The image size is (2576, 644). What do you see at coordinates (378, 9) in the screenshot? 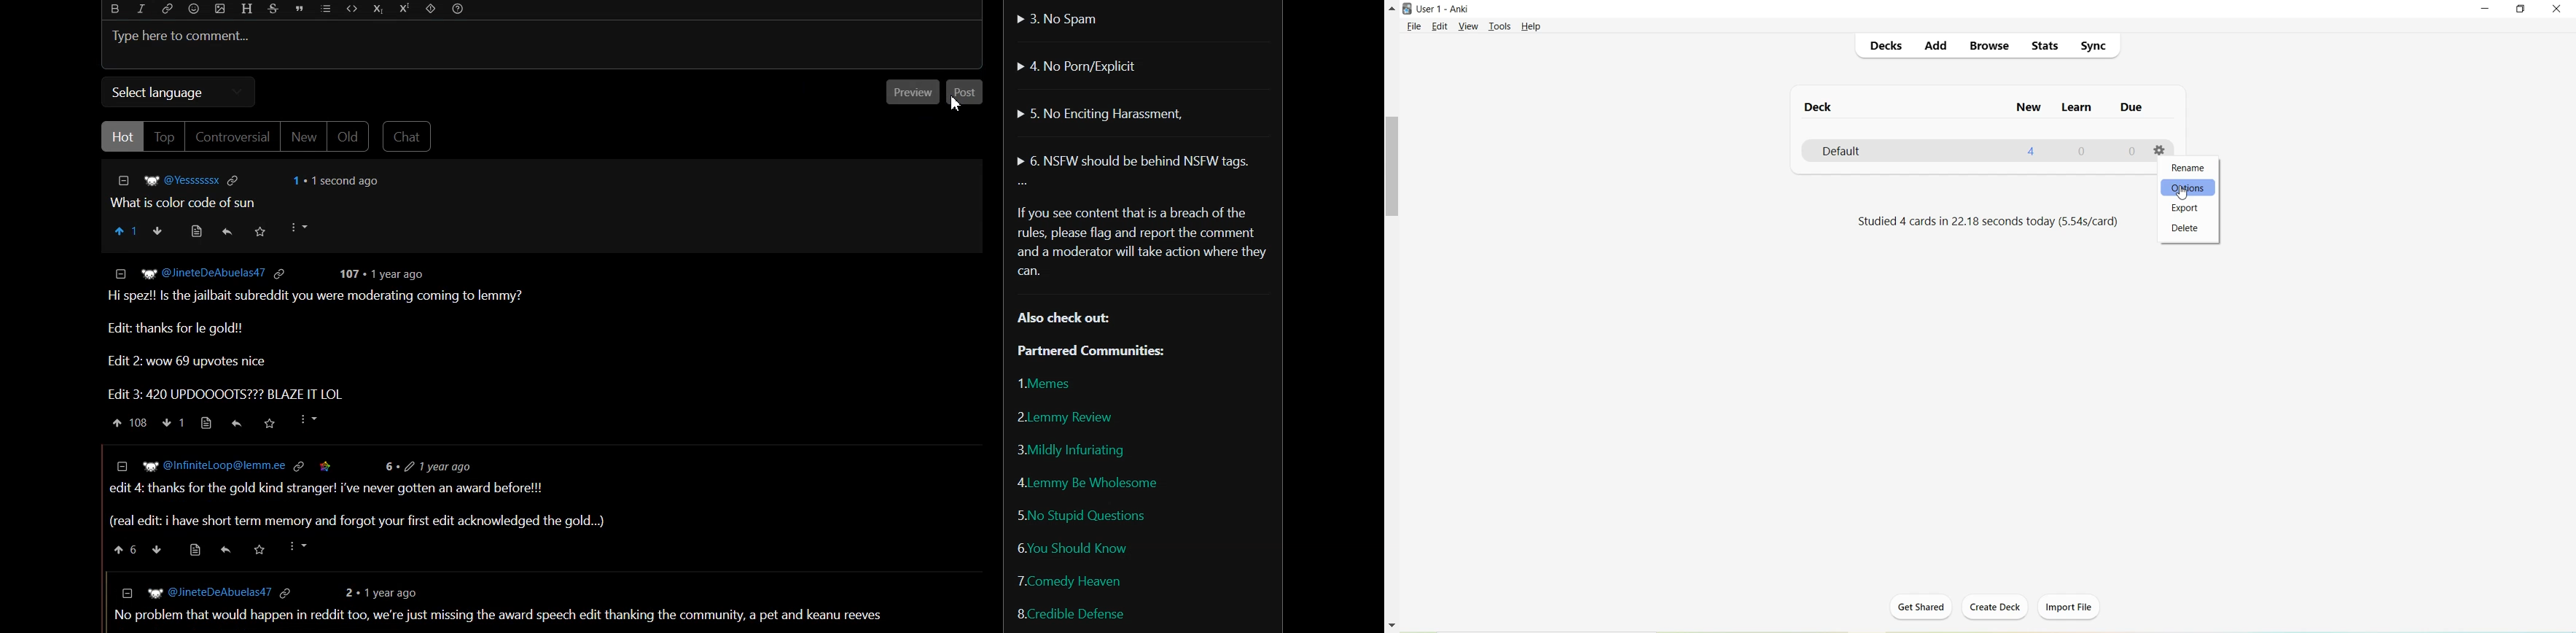
I see `Subscript` at bounding box center [378, 9].